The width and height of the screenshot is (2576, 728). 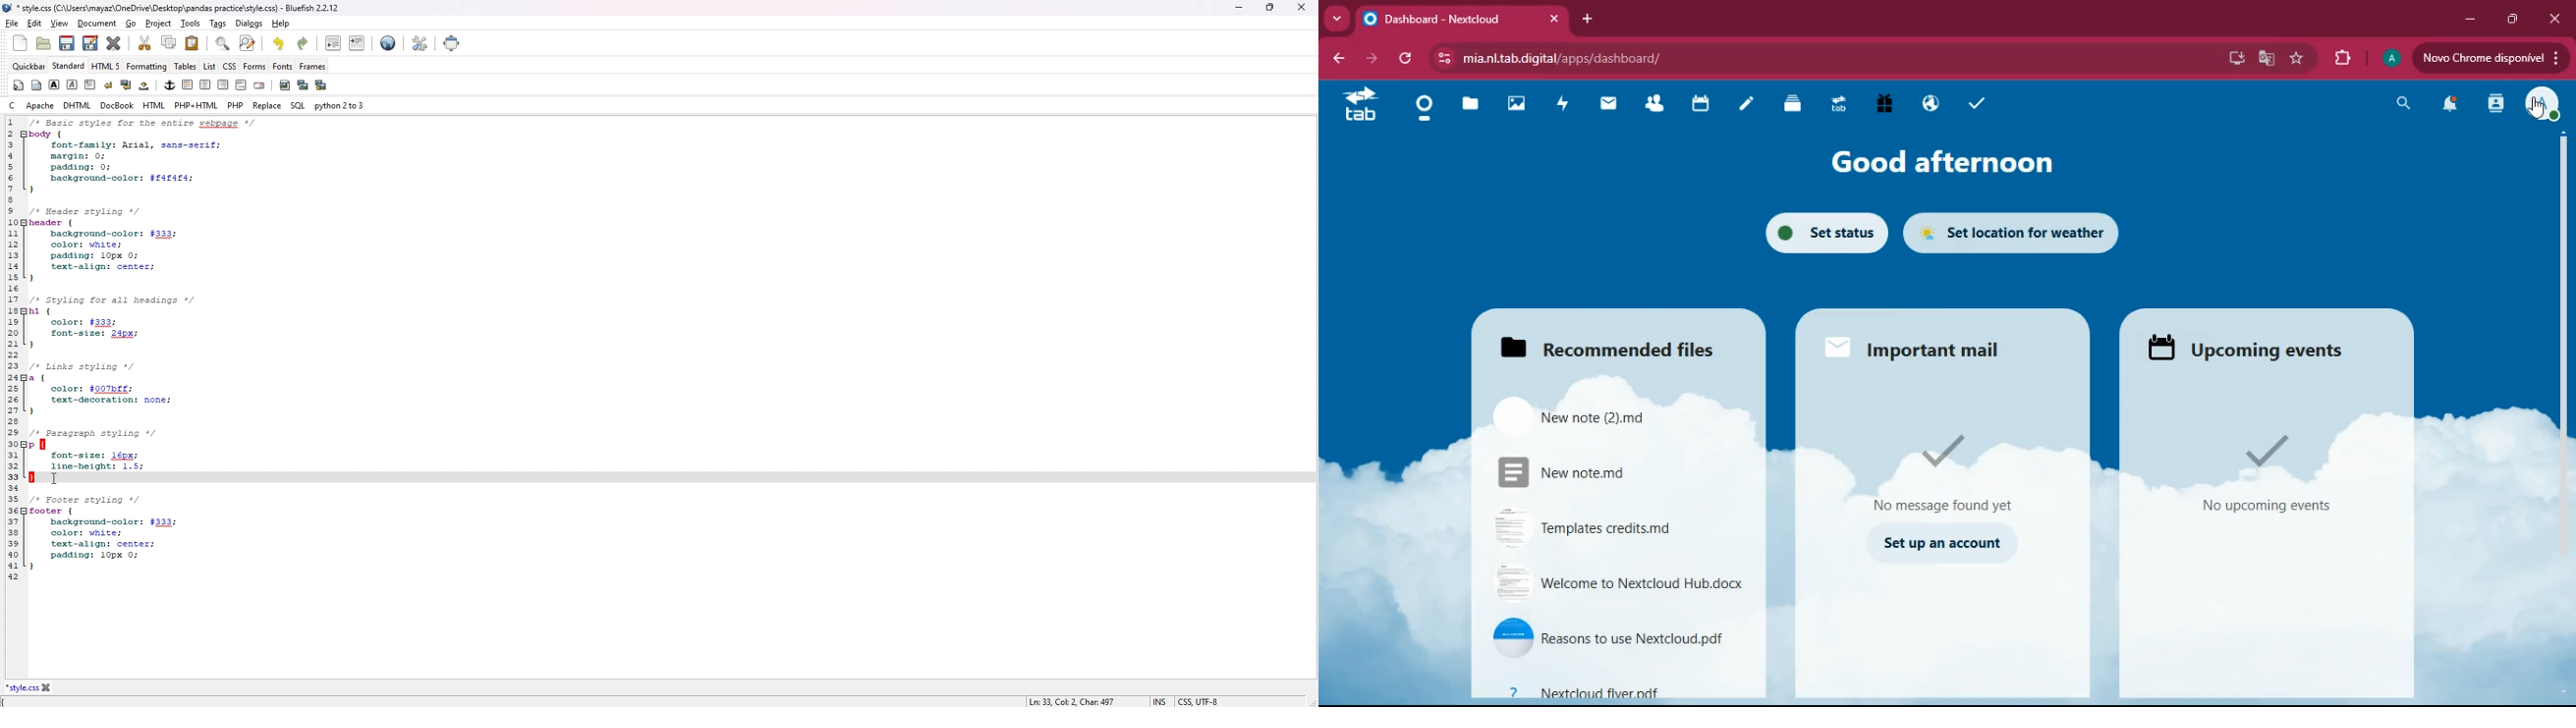 I want to click on open, so click(x=44, y=44).